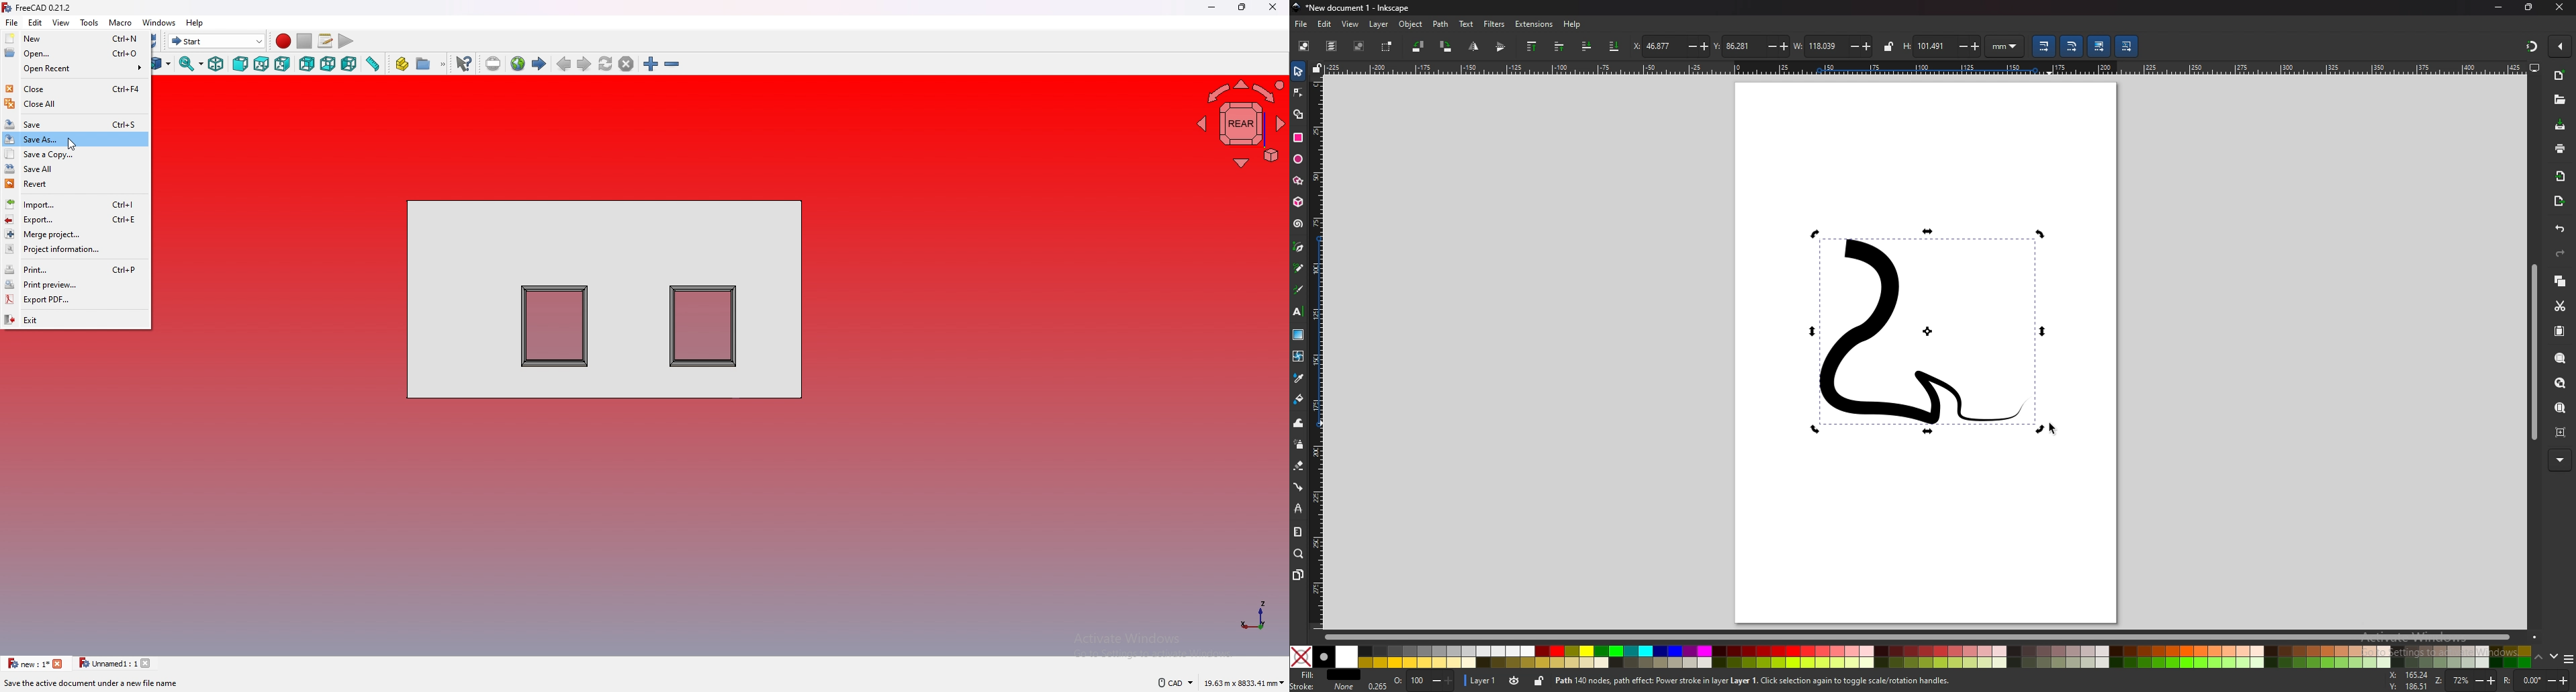 The width and height of the screenshot is (2576, 700). I want to click on minimize, so click(2498, 7).